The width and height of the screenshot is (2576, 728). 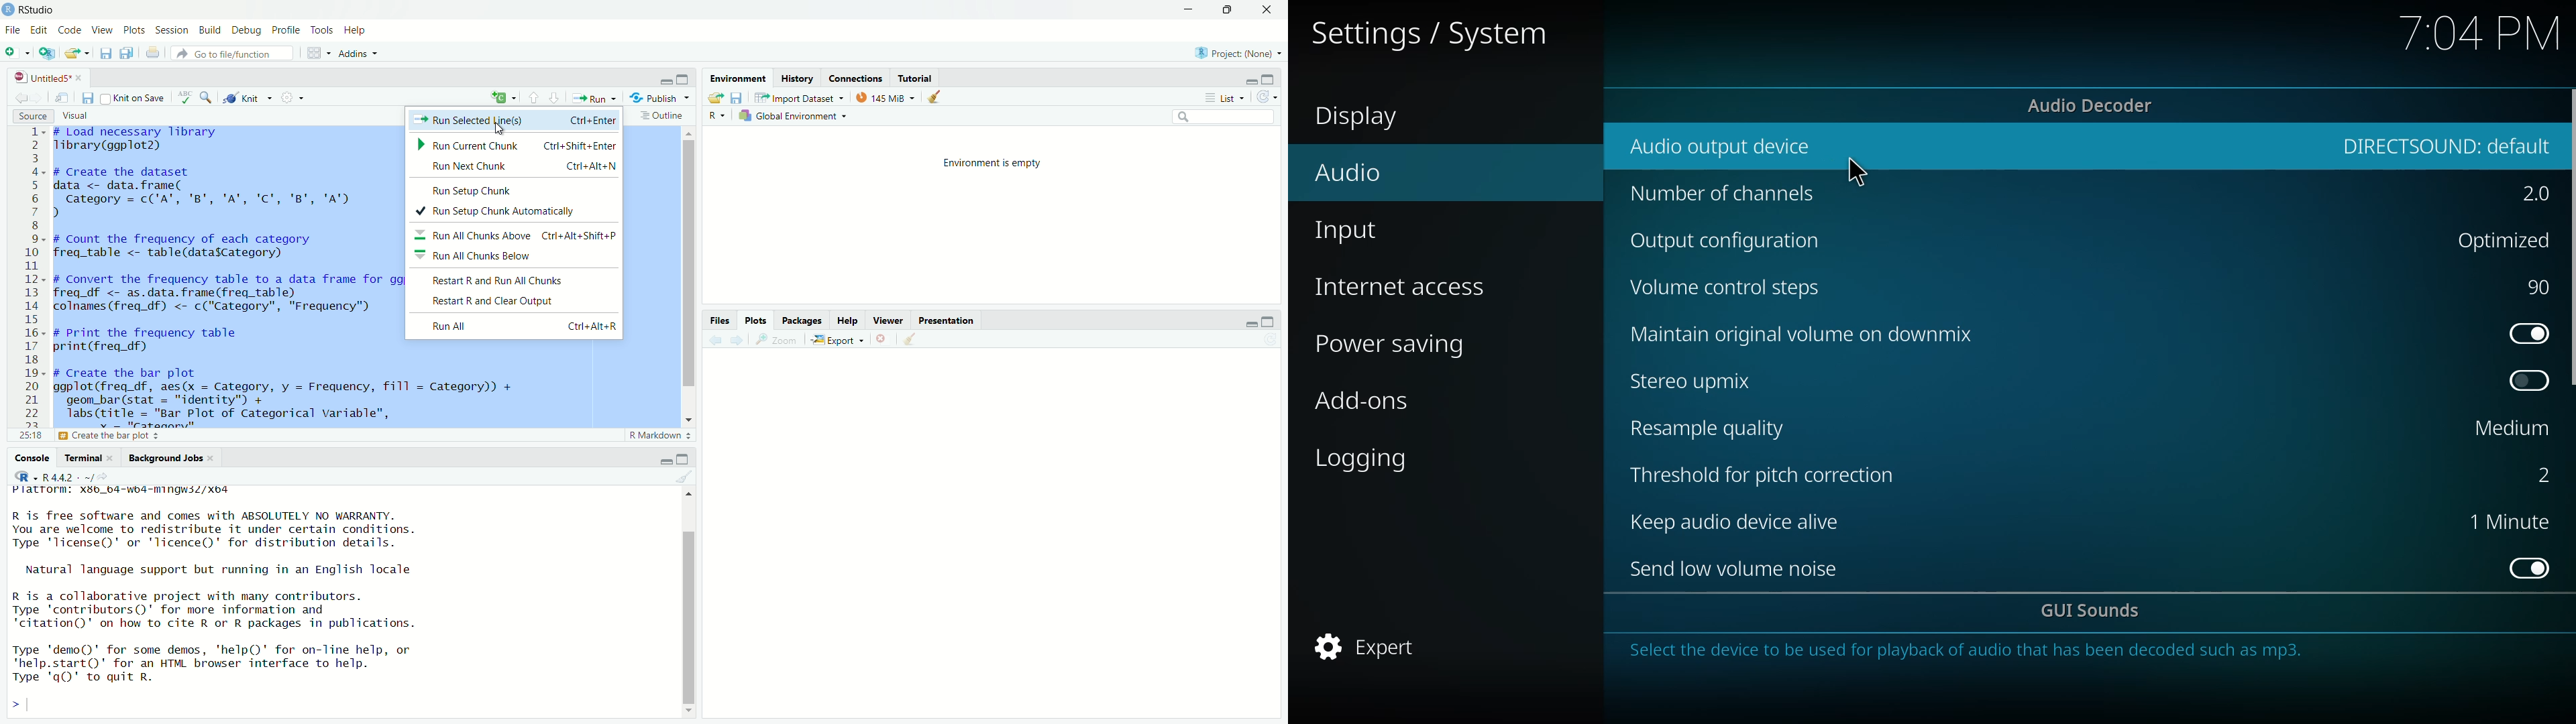 What do you see at coordinates (882, 99) in the screenshot?
I see `145 MiB` at bounding box center [882, 99].